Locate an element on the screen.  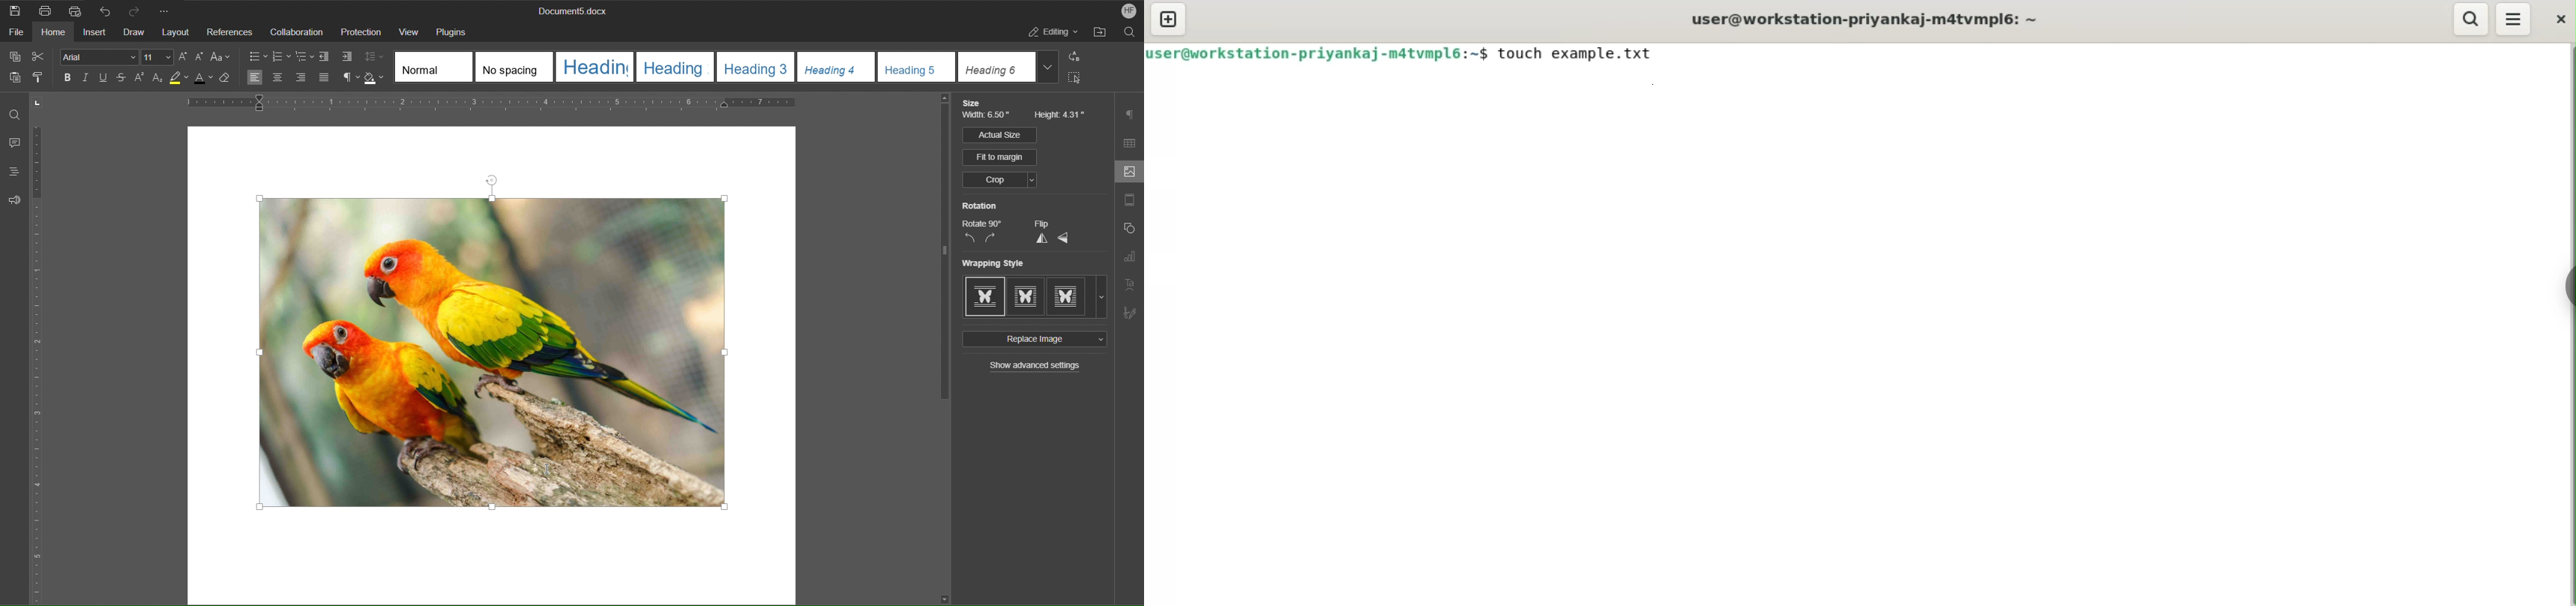
Editing is located at coordinates (1055, 34).